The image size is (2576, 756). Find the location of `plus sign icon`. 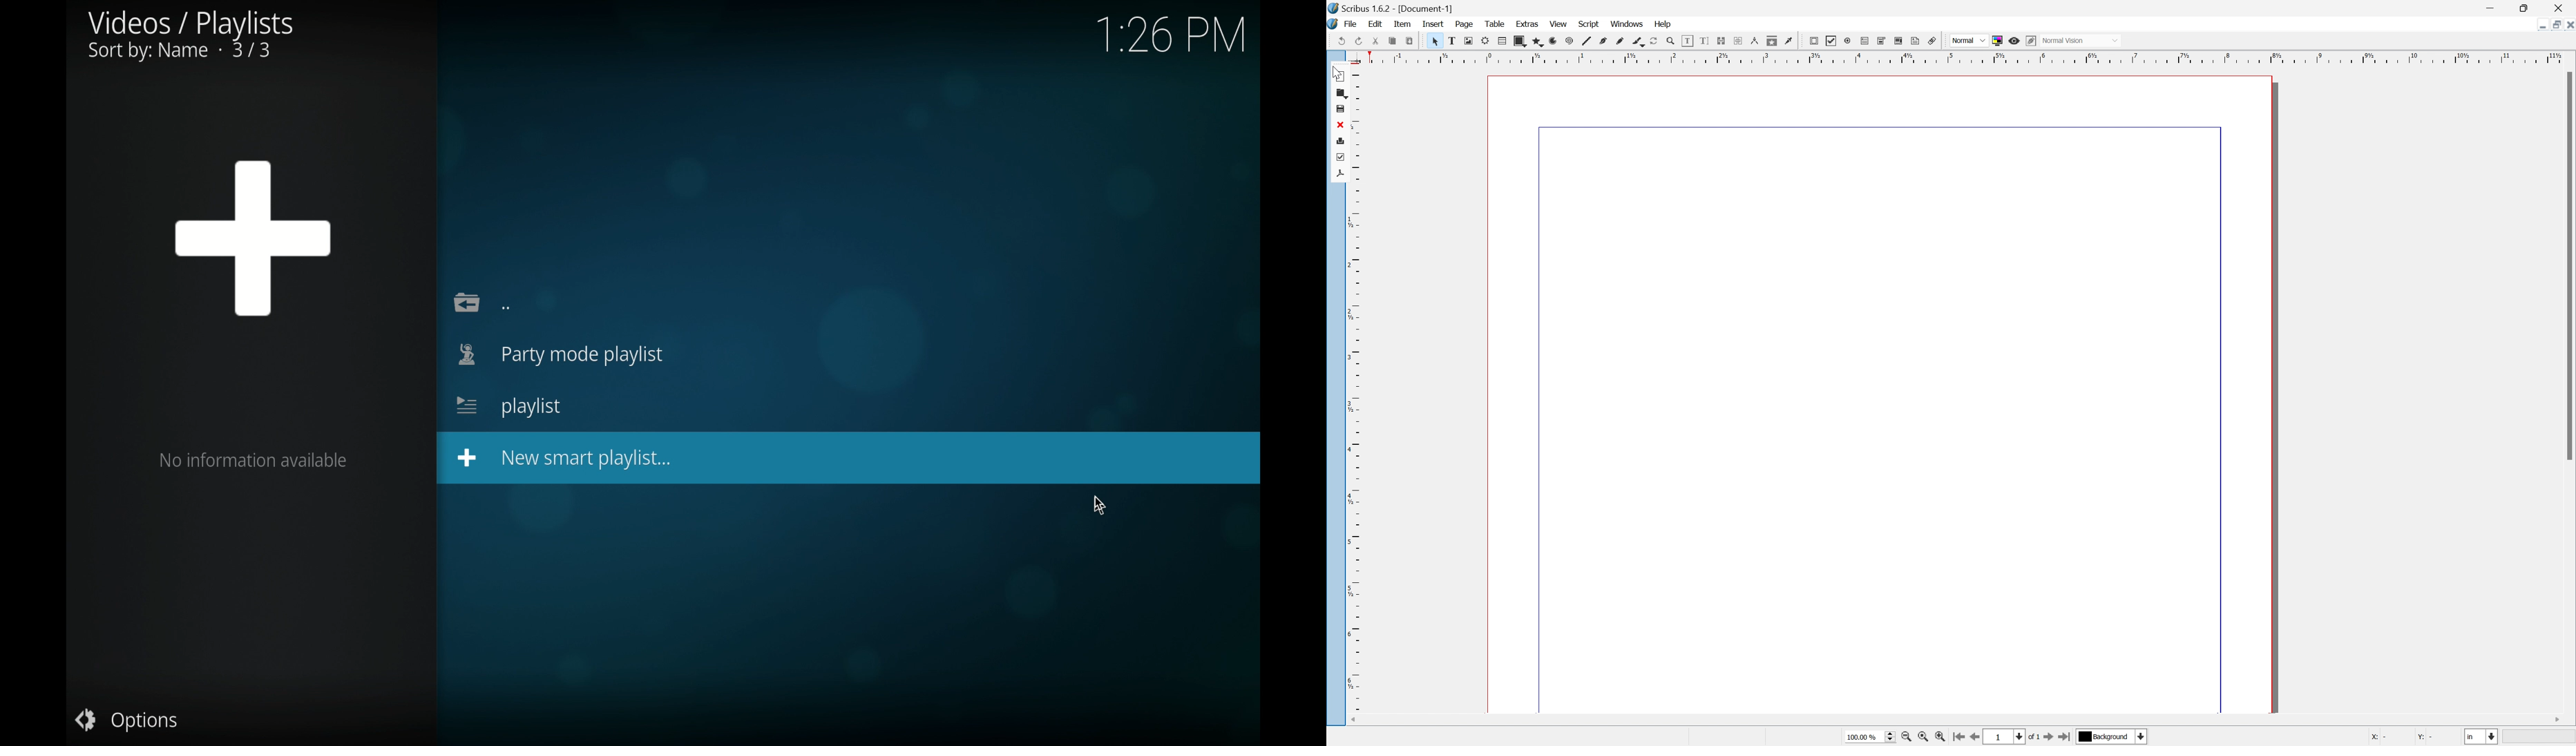

plus sign icon is located at coordinates (253, 238).